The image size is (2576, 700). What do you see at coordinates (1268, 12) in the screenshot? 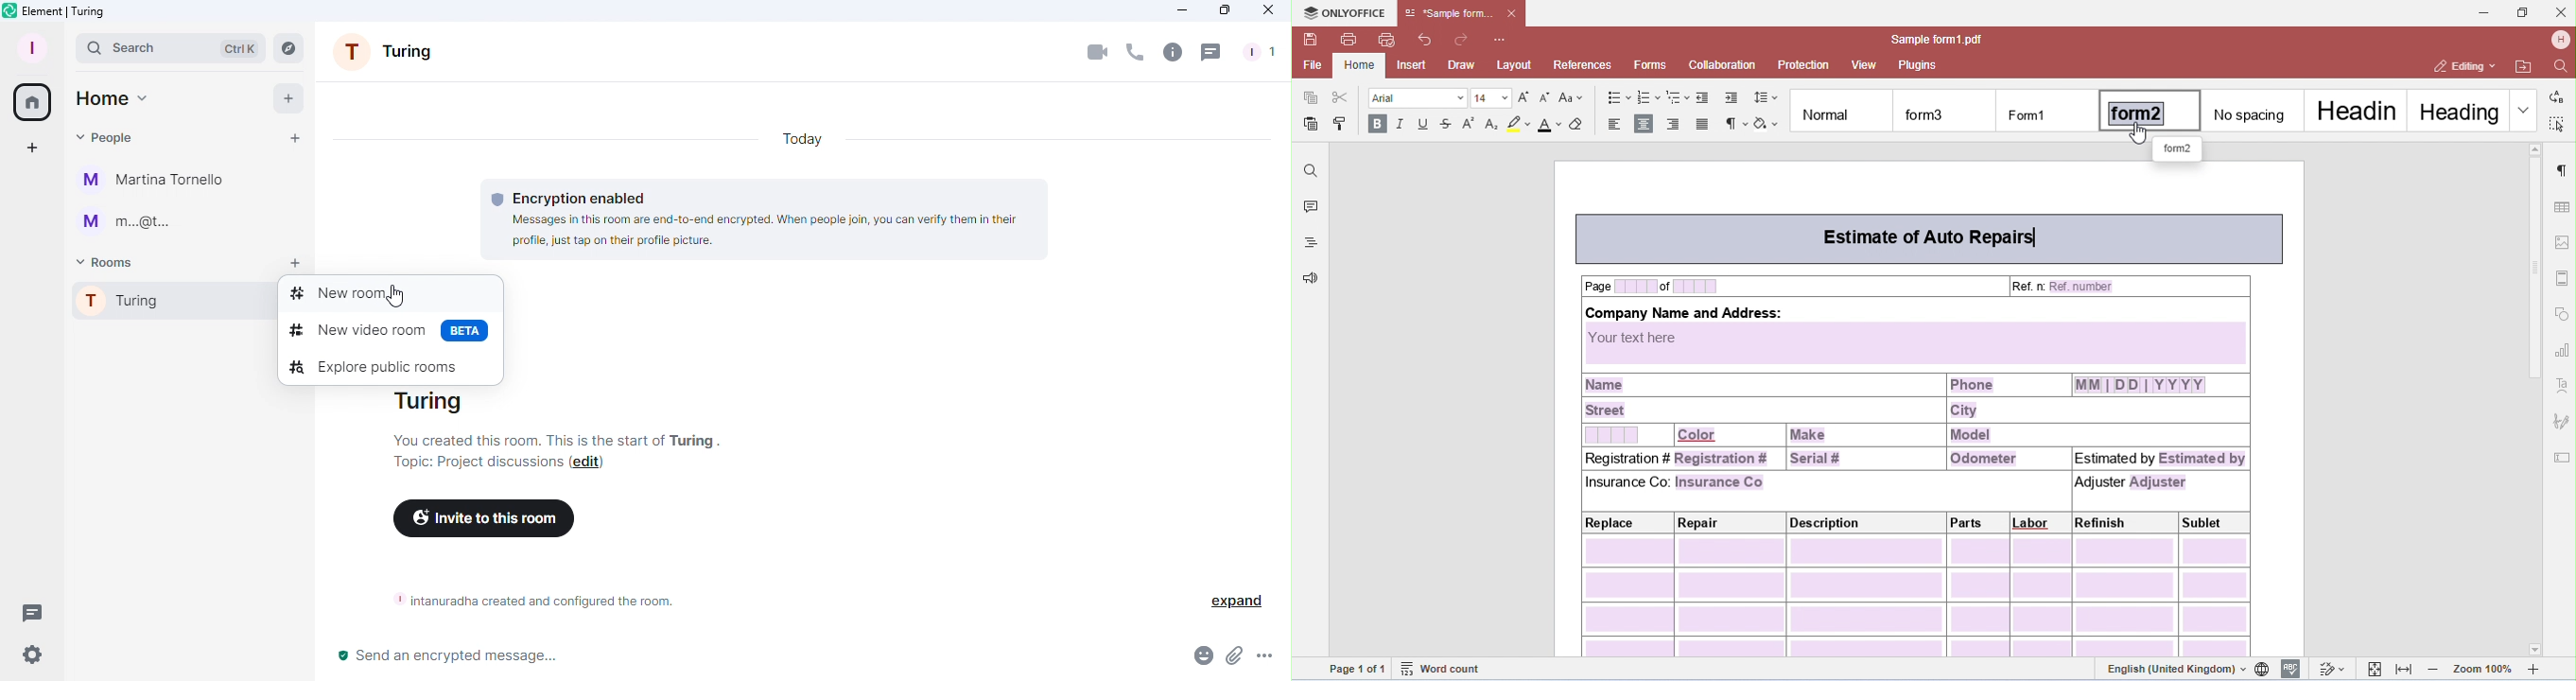
I see `Close` at bounding box center [1268, 12].